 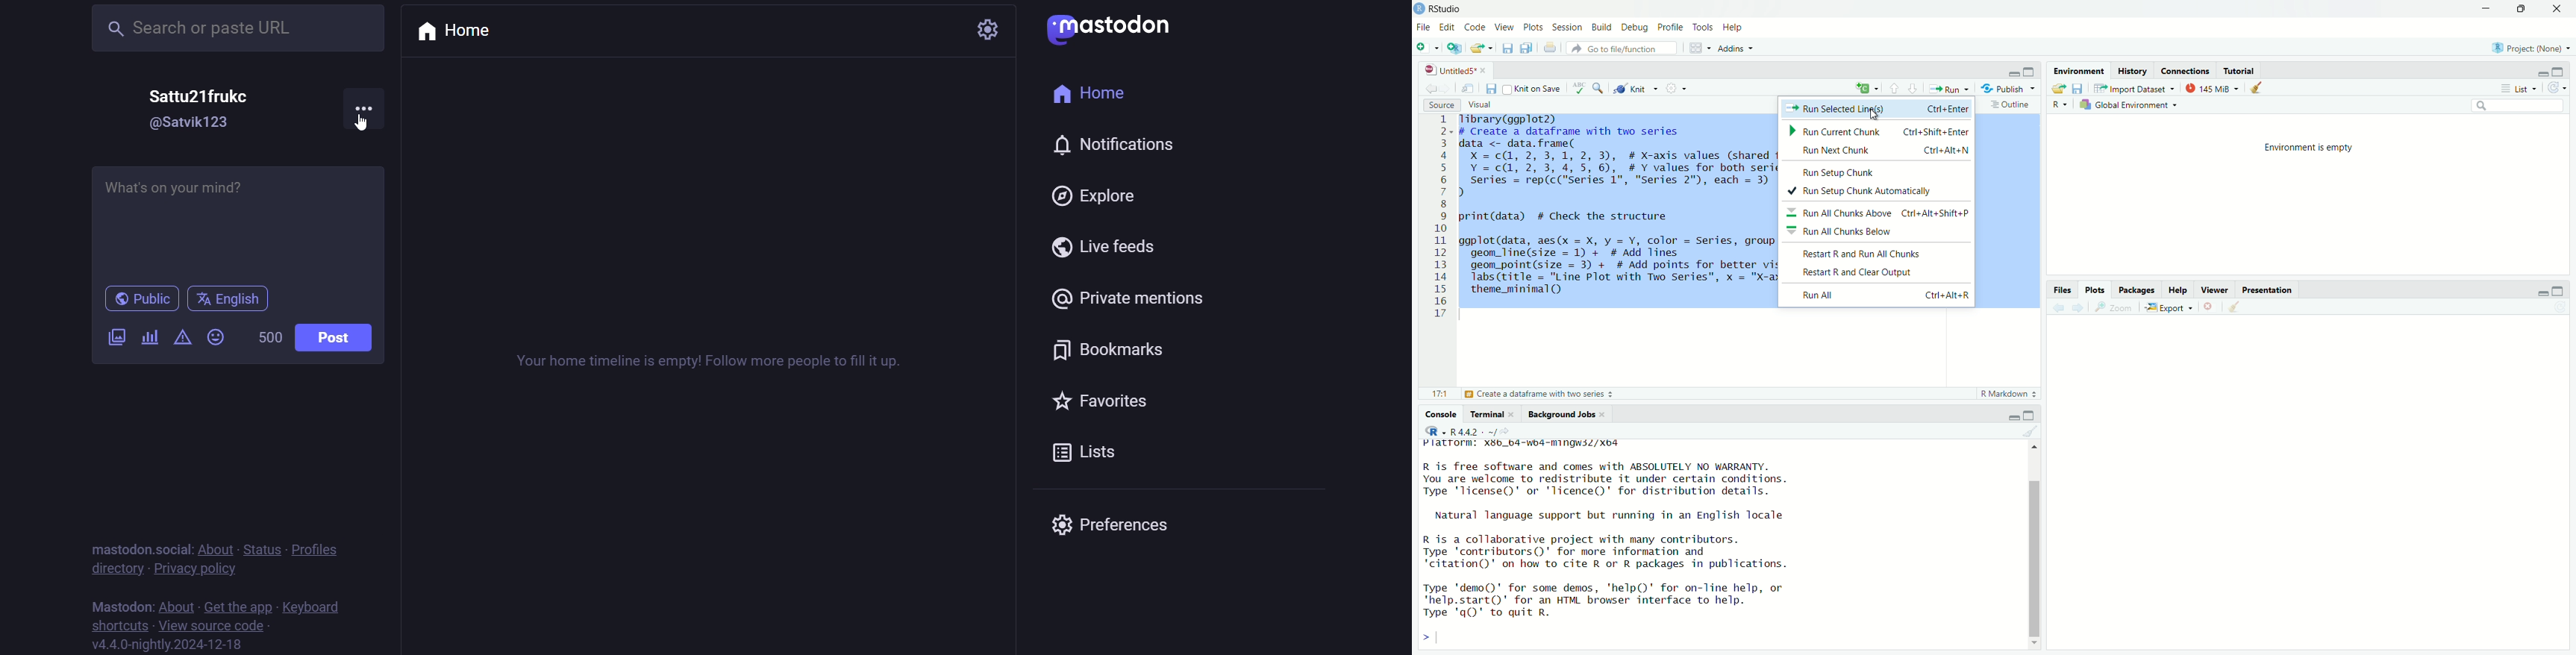 What do you see at coordinates (2012, 73) in the screenshot?
I see `Minimize` at bounding box center [2012, 73].